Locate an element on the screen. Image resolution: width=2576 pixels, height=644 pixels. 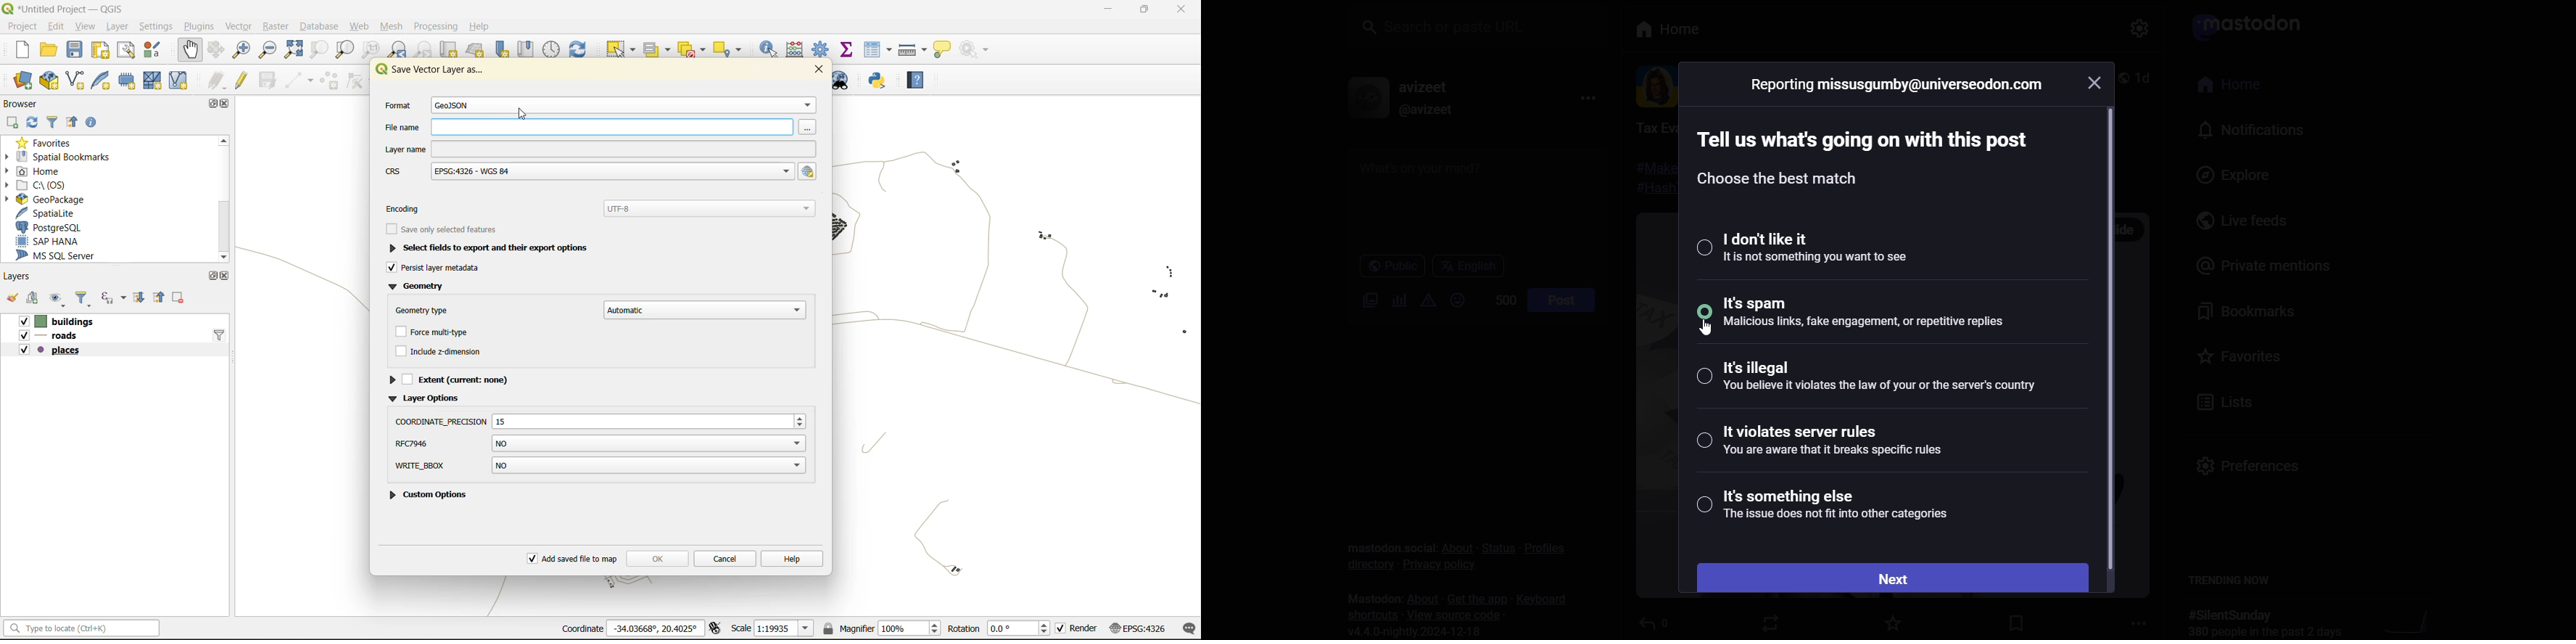
add saved file to map is located at coordinates (570, 556).